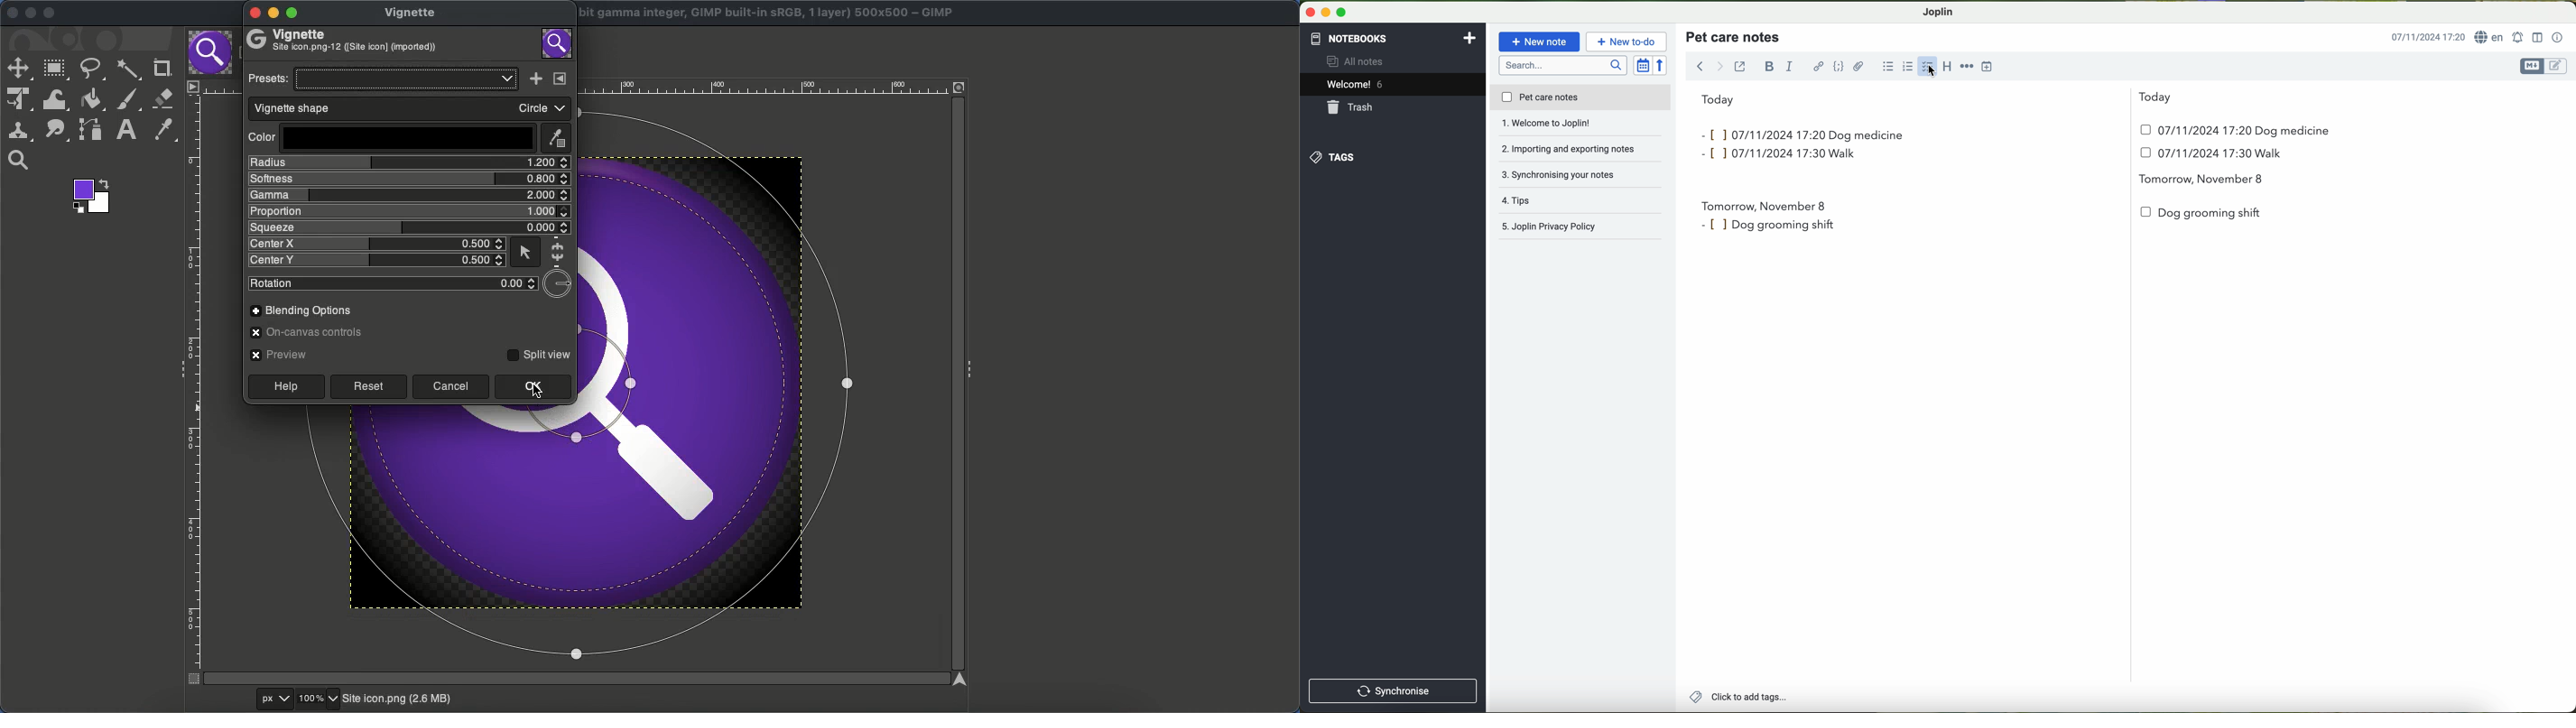 The height and width of the screenshot is (728, 2576). What do you see at coordinates (126, 100) in the screenshot?
I see `Paint` at bounding box center [126, 100].